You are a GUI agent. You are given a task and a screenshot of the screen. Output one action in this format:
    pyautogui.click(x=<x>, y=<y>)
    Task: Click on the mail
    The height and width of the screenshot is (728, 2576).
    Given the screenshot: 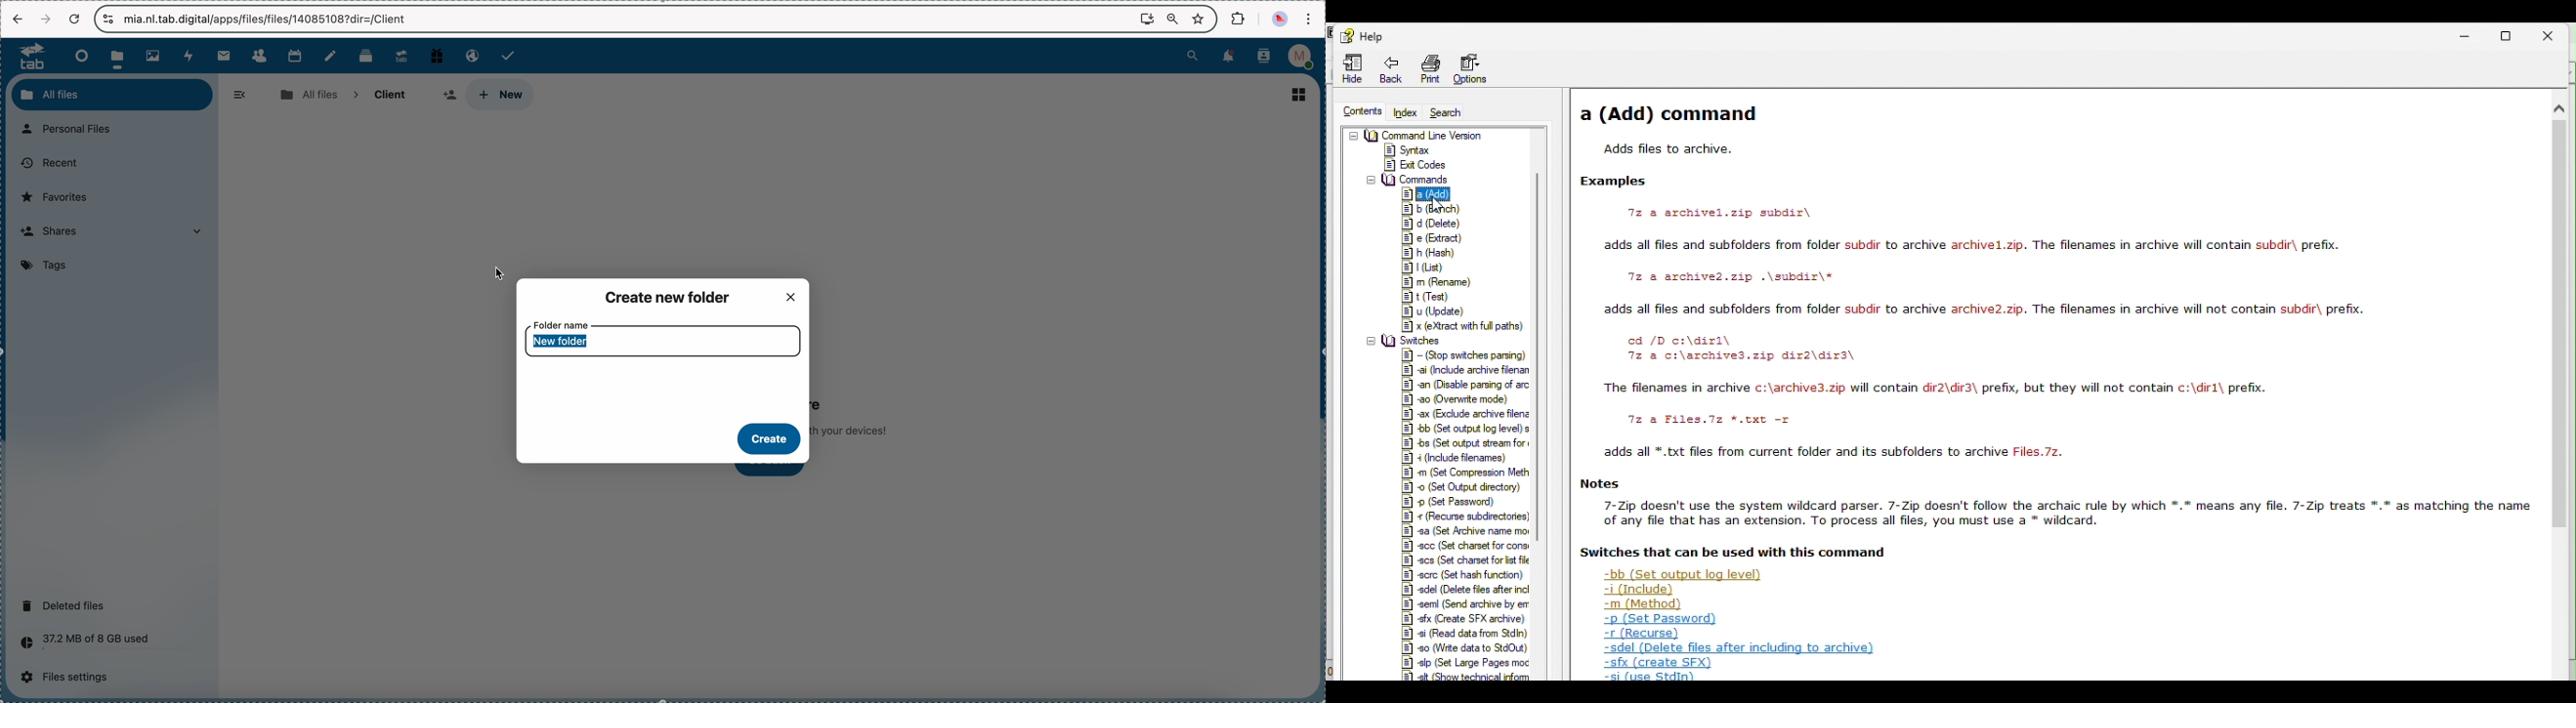 What is the action you would take?
    pyautogui.click(x=223, y=55)
    